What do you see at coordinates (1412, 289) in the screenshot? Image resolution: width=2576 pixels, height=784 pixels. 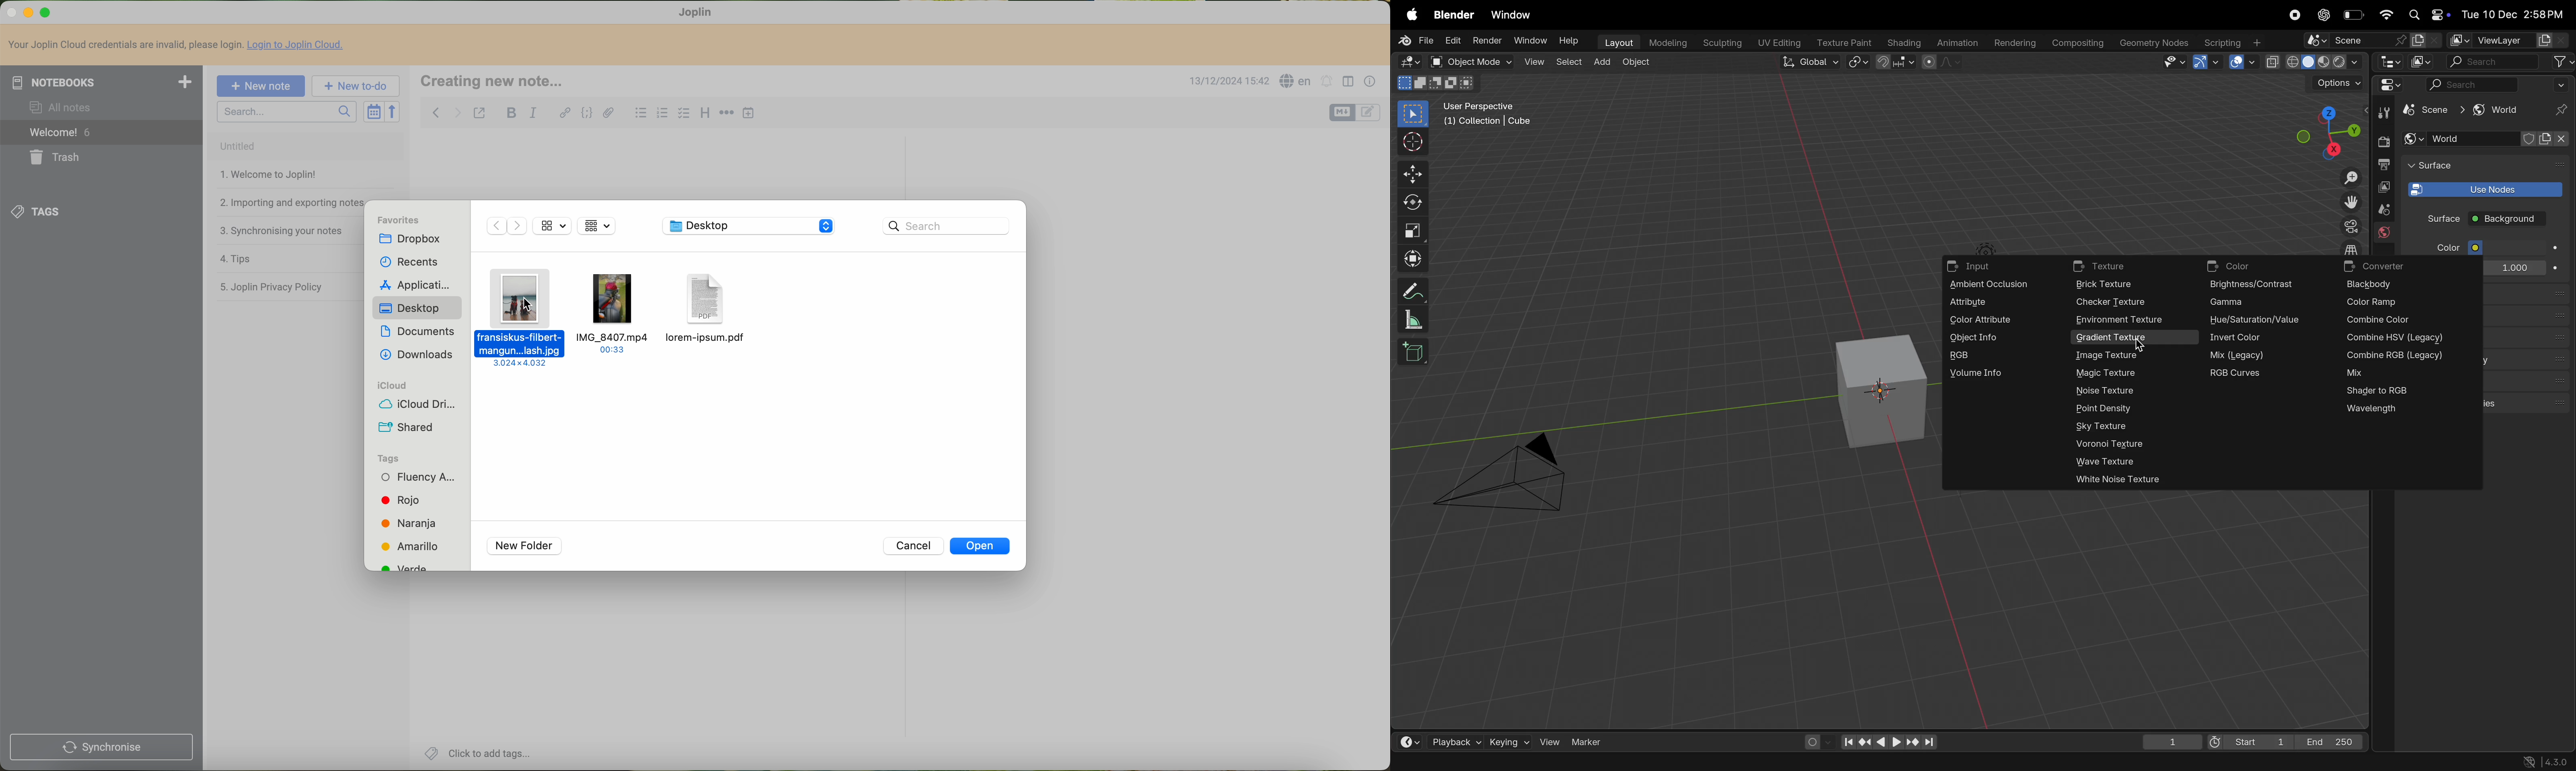 I see `annotate` at bounding box center [1412, 289].